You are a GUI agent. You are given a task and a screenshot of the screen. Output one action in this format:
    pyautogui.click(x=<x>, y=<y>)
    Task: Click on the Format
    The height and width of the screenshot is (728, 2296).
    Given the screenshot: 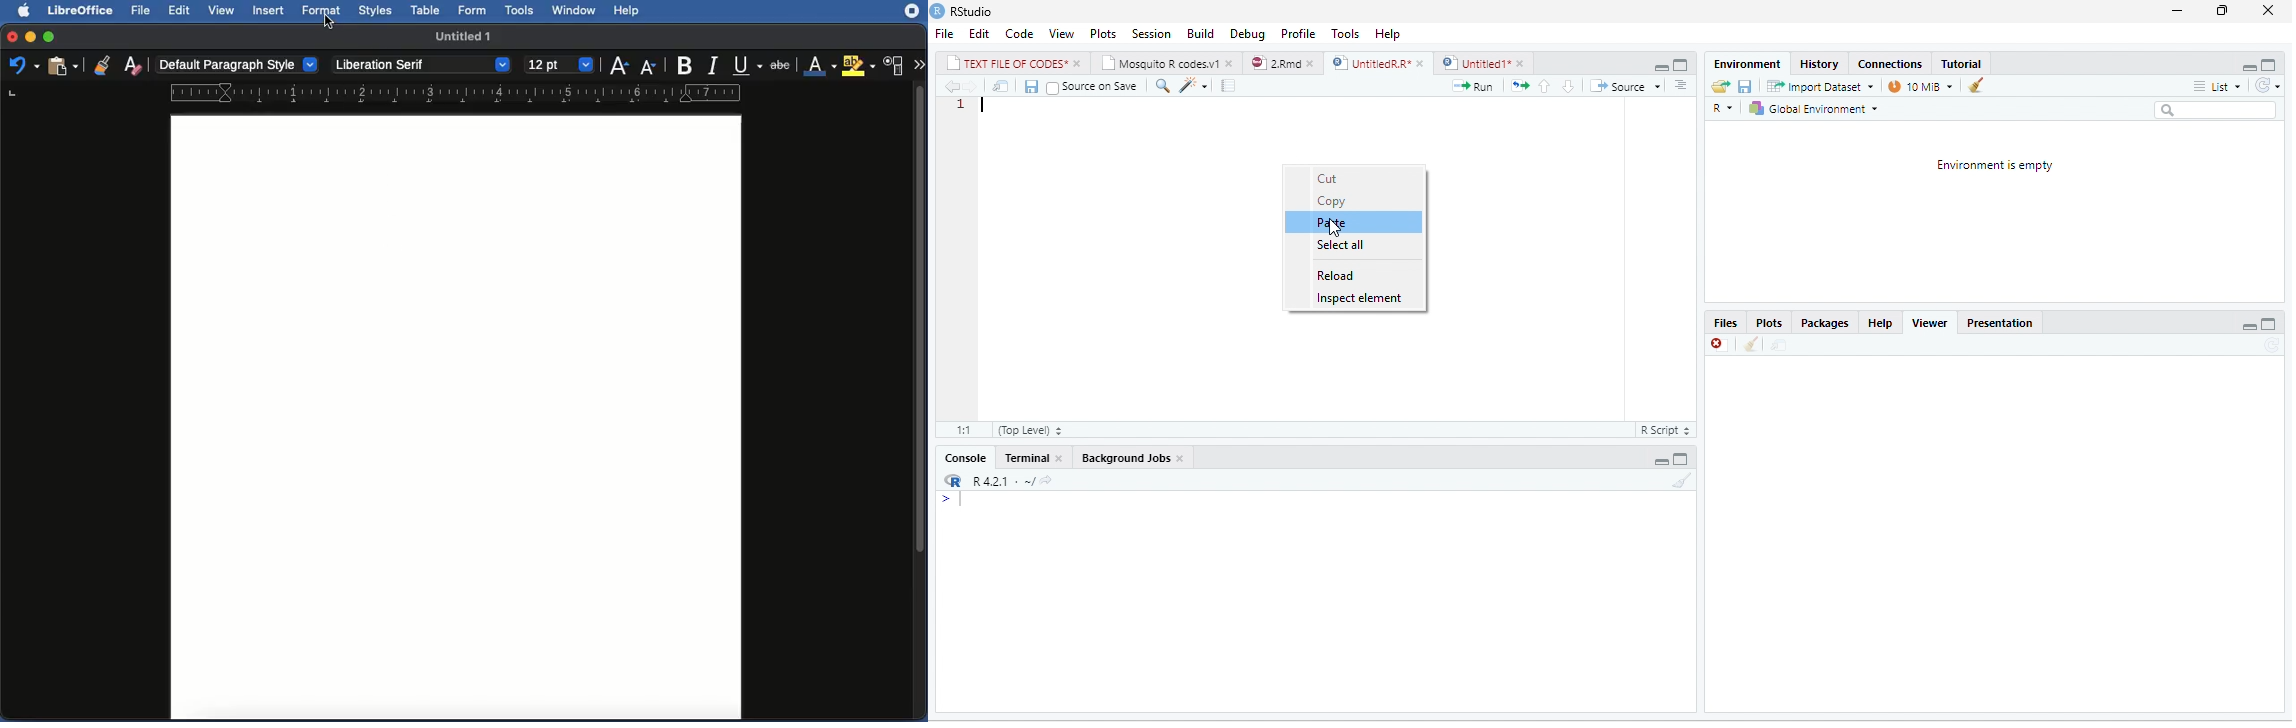 What is the action you would take?
    pyautogui.click(x=323, y=12)
    